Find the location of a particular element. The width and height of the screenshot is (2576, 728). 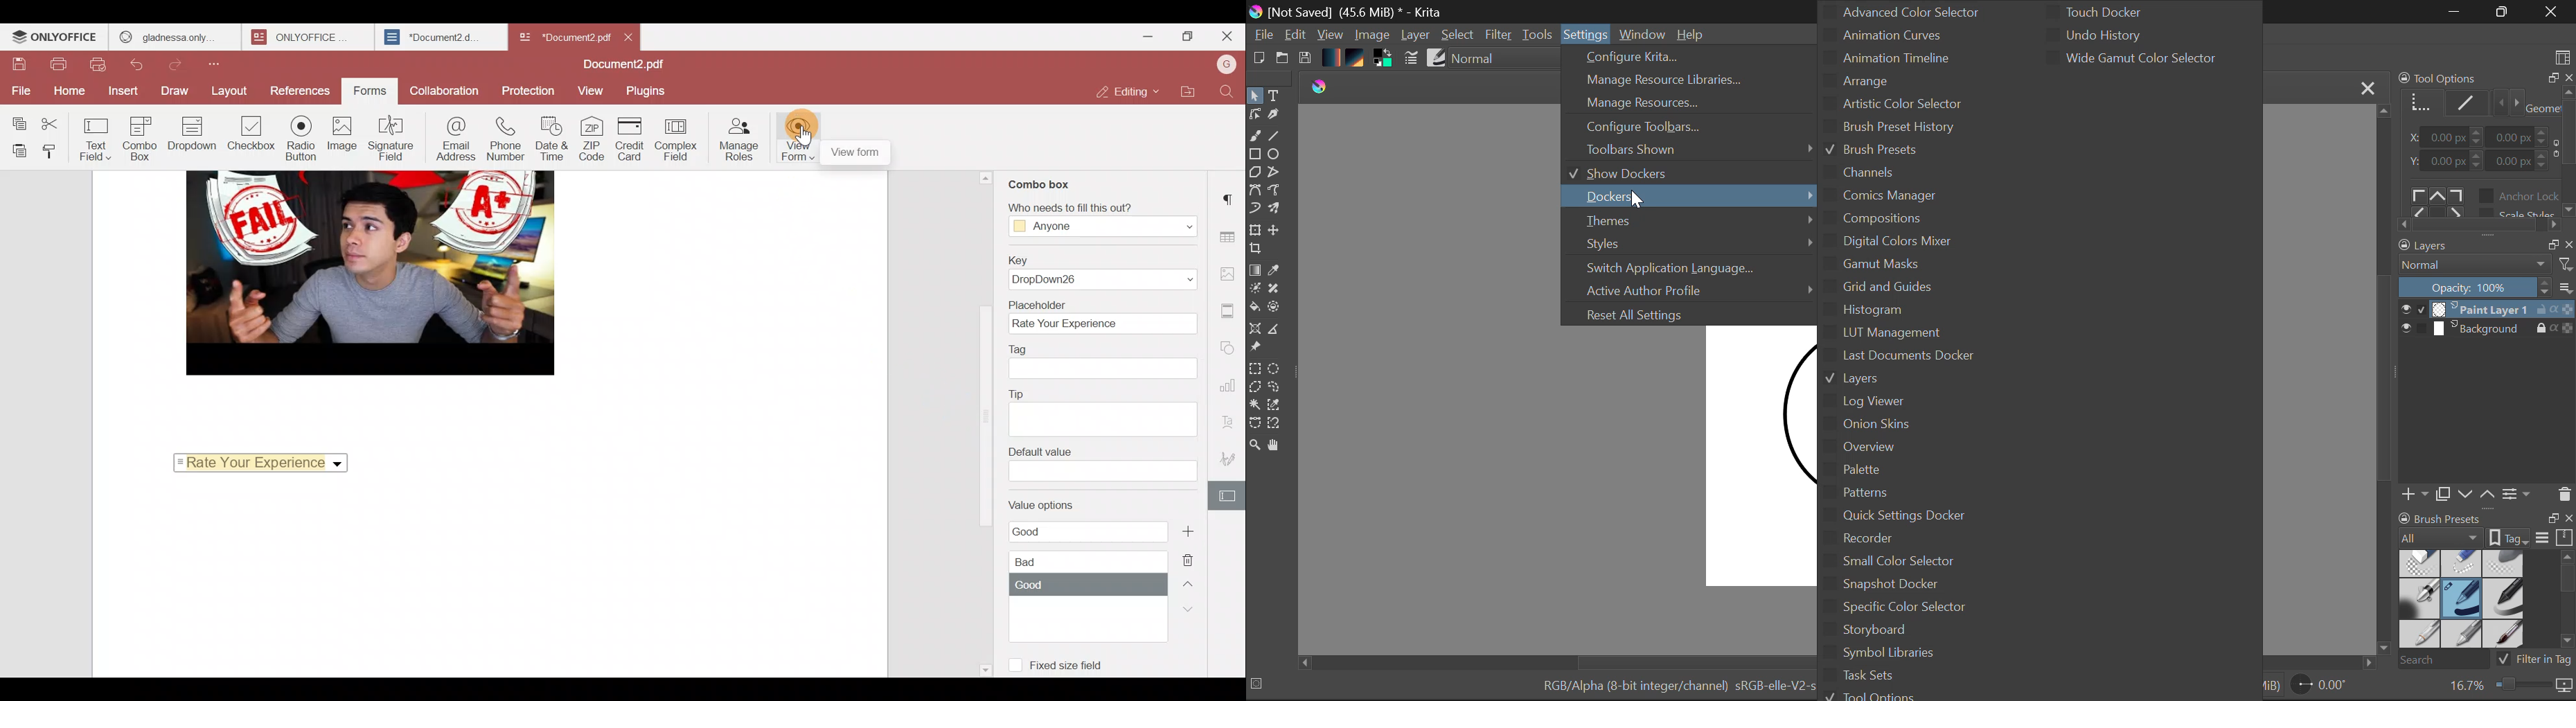

Bezier Curve is located at coordinates (1254, 192).